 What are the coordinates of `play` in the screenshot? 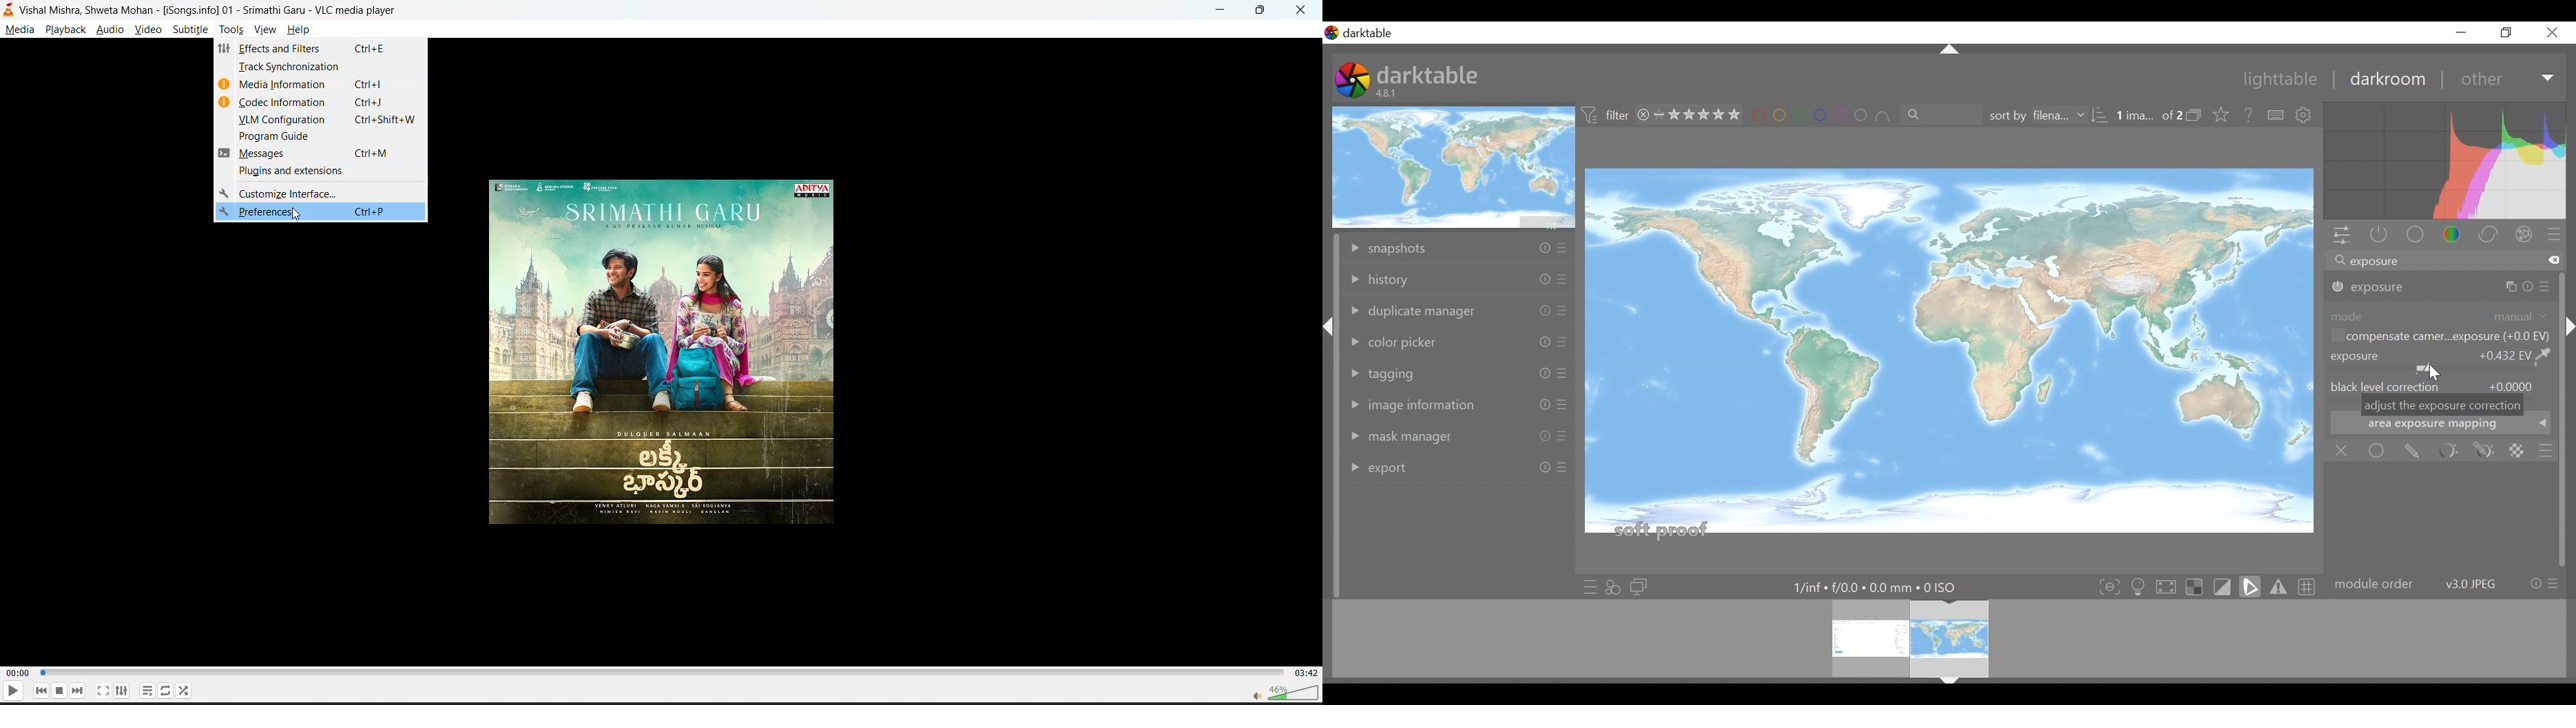 It's located at (12, 693).